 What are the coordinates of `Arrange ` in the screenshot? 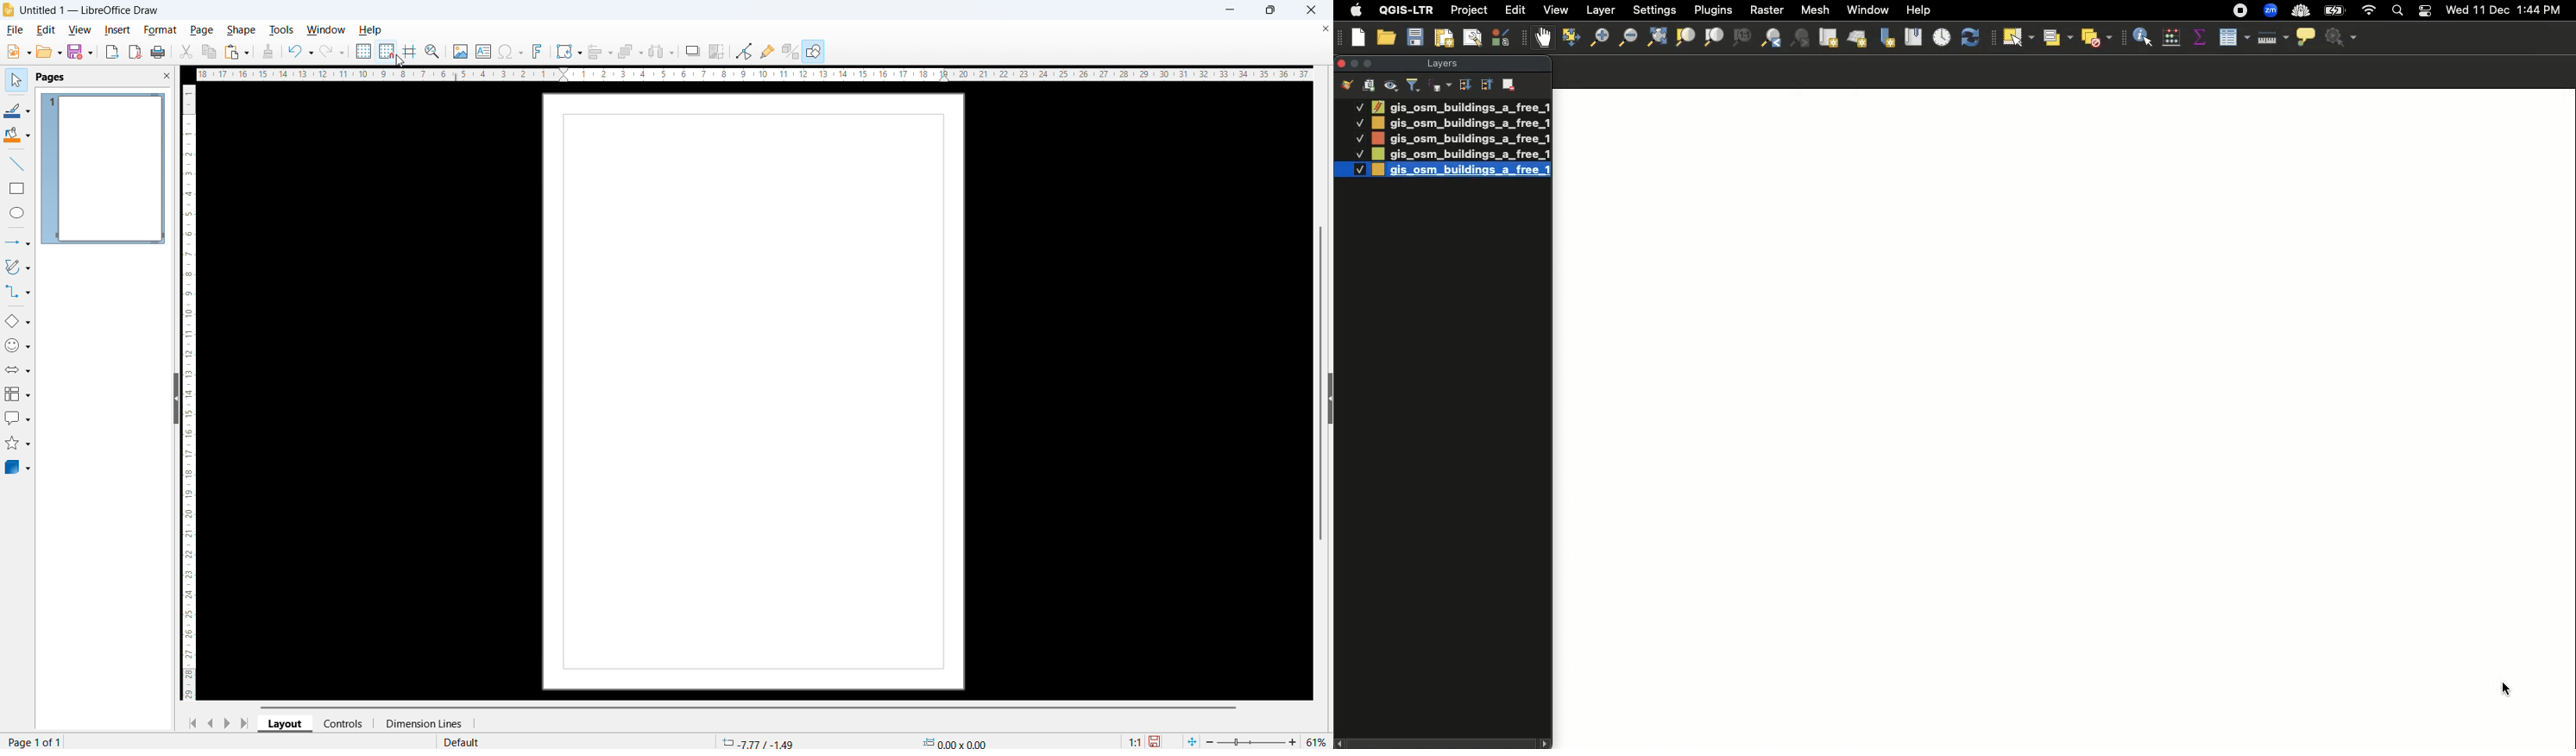 It's located at (630, 51).